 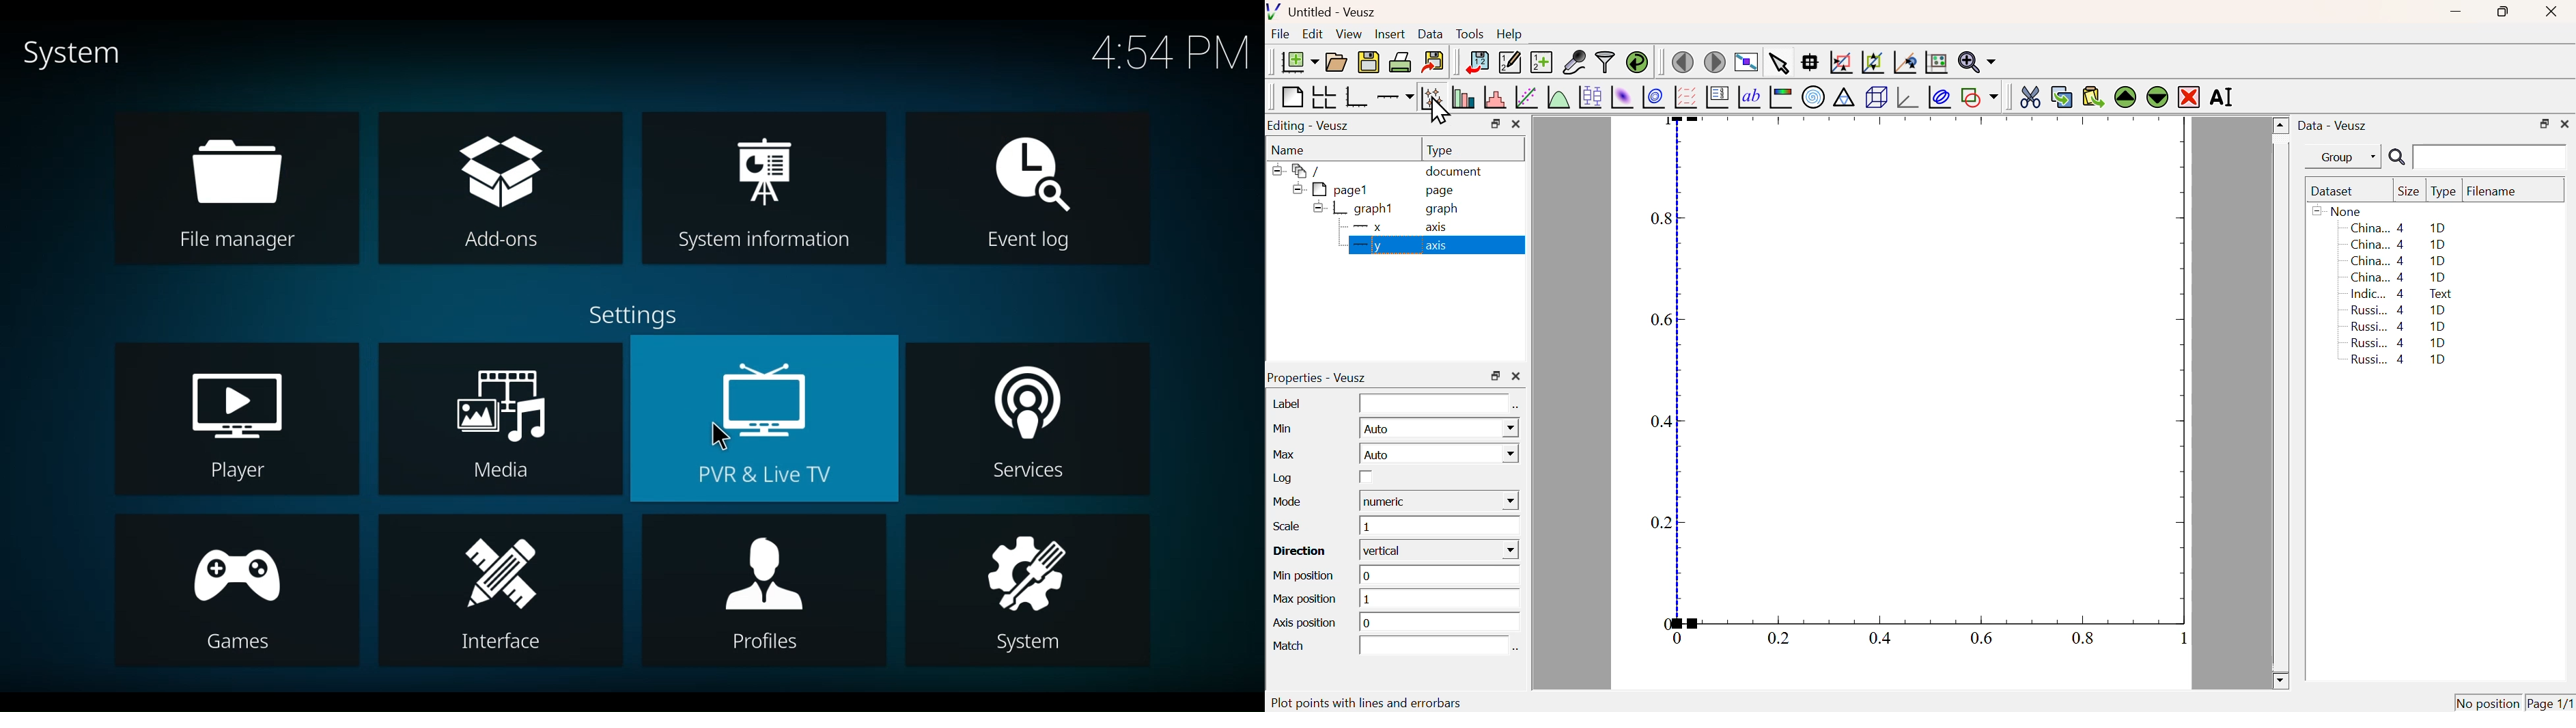 I want to click on Read Data points on graph, so click(x=1810, y=61).